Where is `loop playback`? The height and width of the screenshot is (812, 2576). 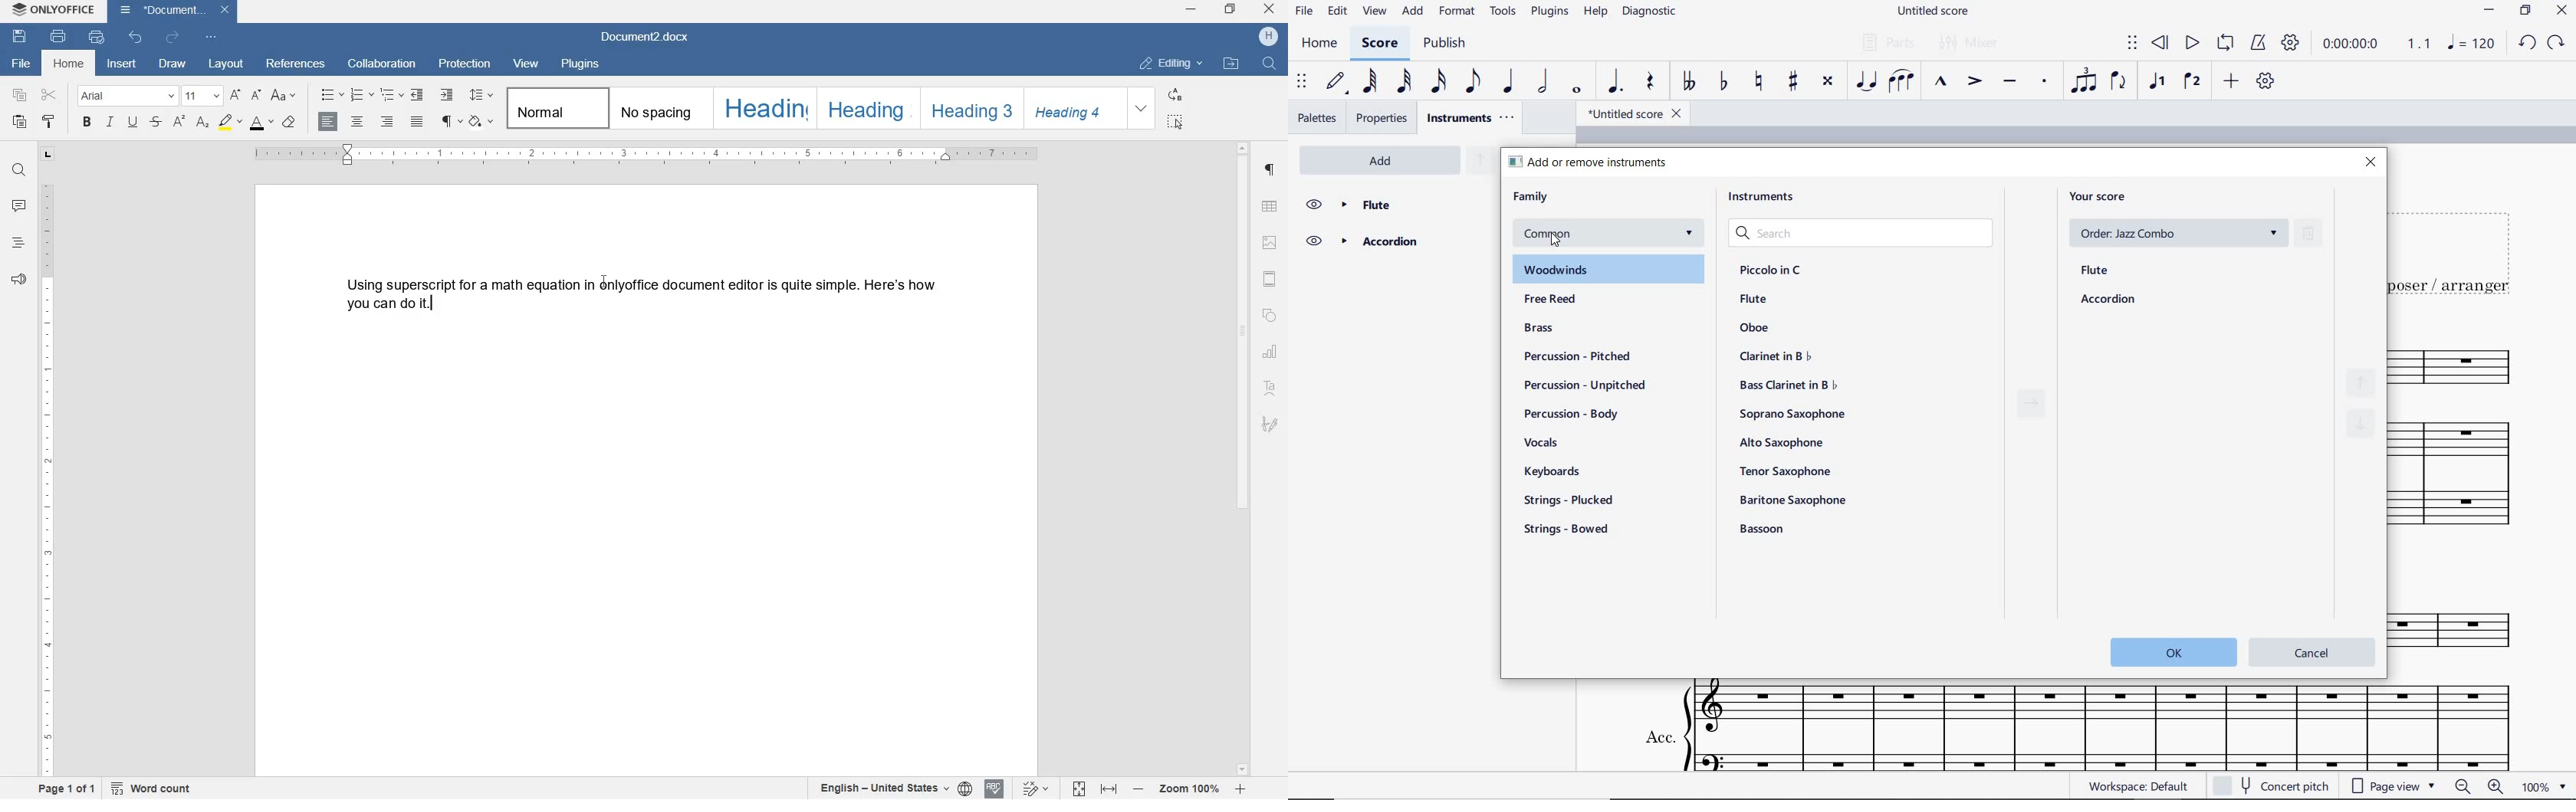
loop playback is located at coordinates (2226, 44).